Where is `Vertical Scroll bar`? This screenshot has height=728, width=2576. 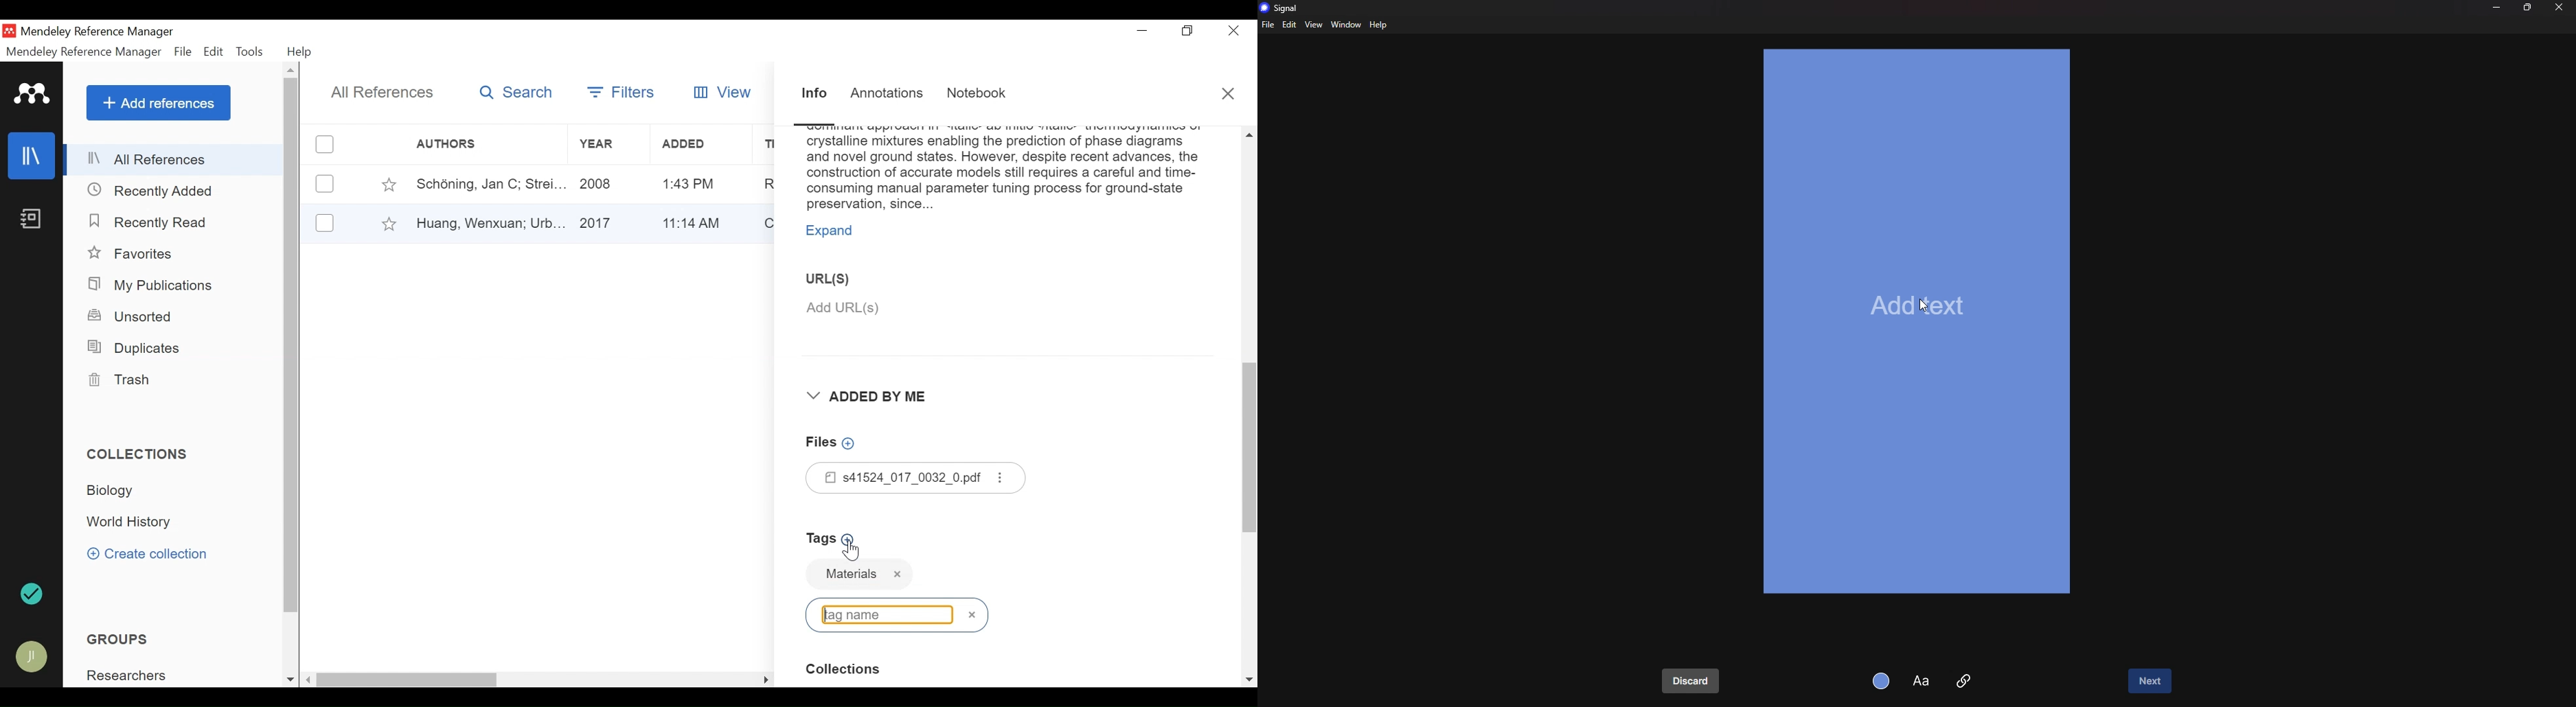 Vertical Scroll bar is located at coordinates (292, 346).